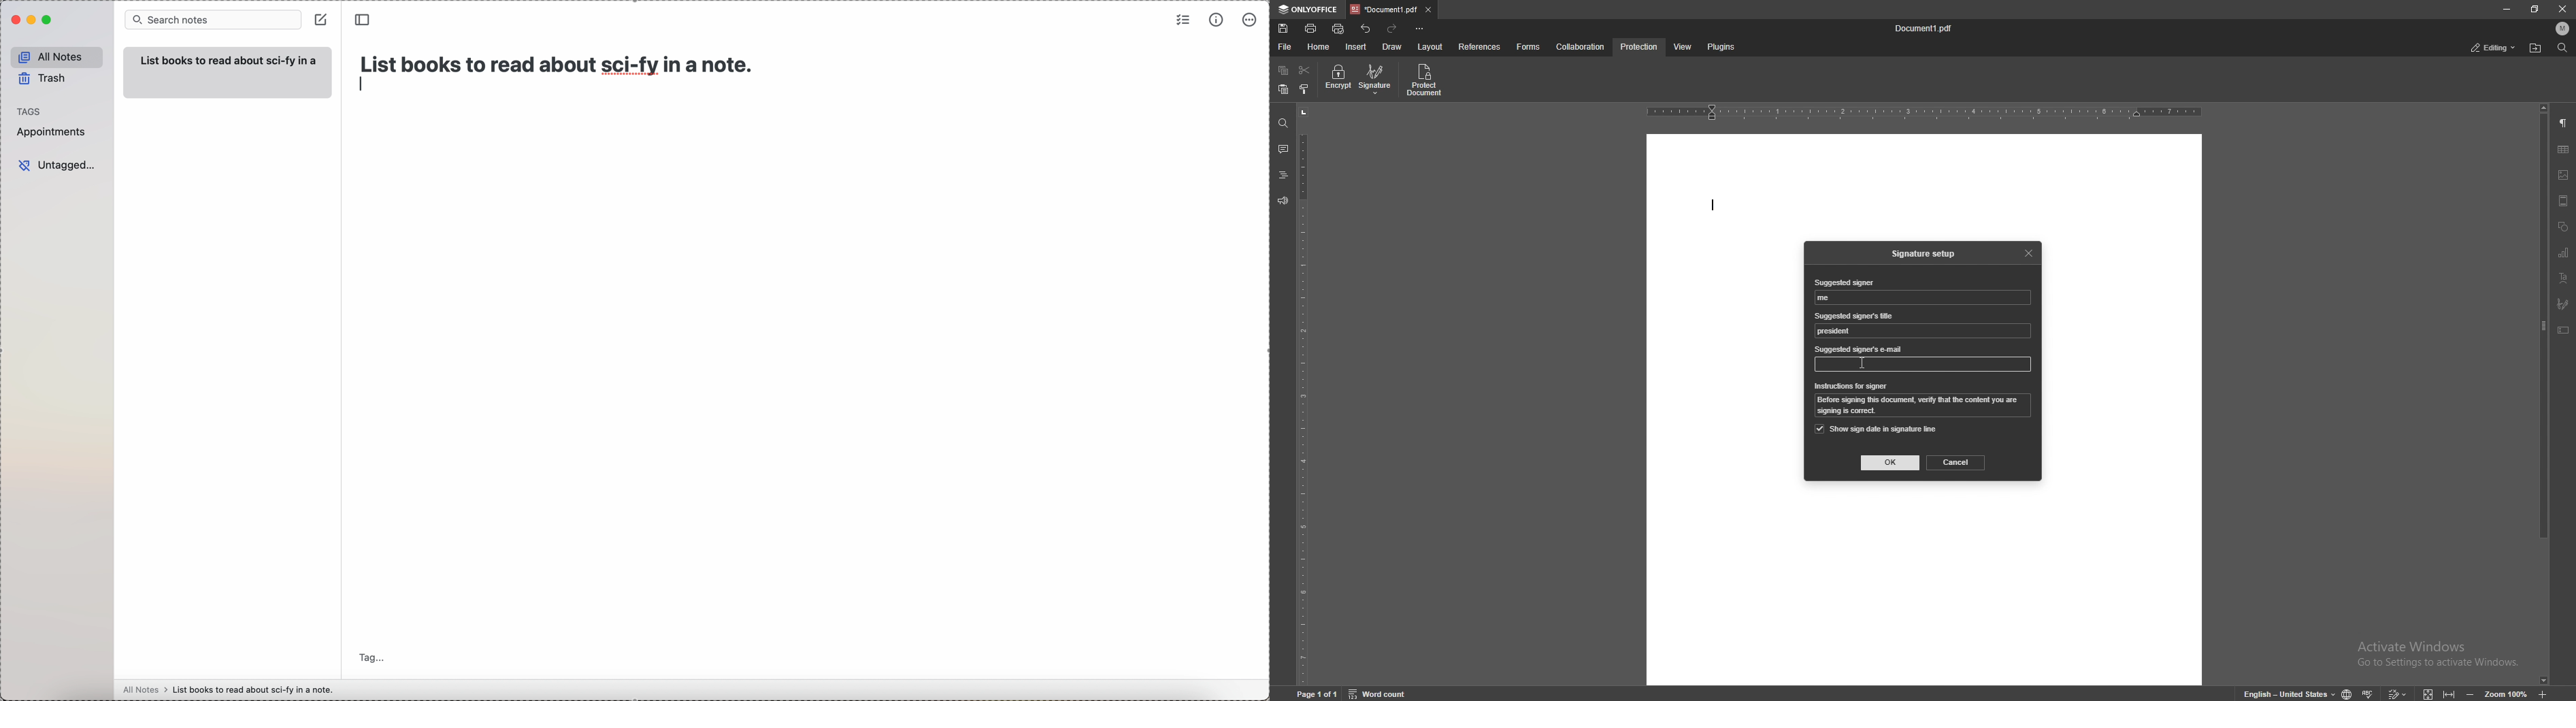  What do you see at coordinates (1321, 47) in the screenshot?
I see `home` at bounding box center [1321, 47].